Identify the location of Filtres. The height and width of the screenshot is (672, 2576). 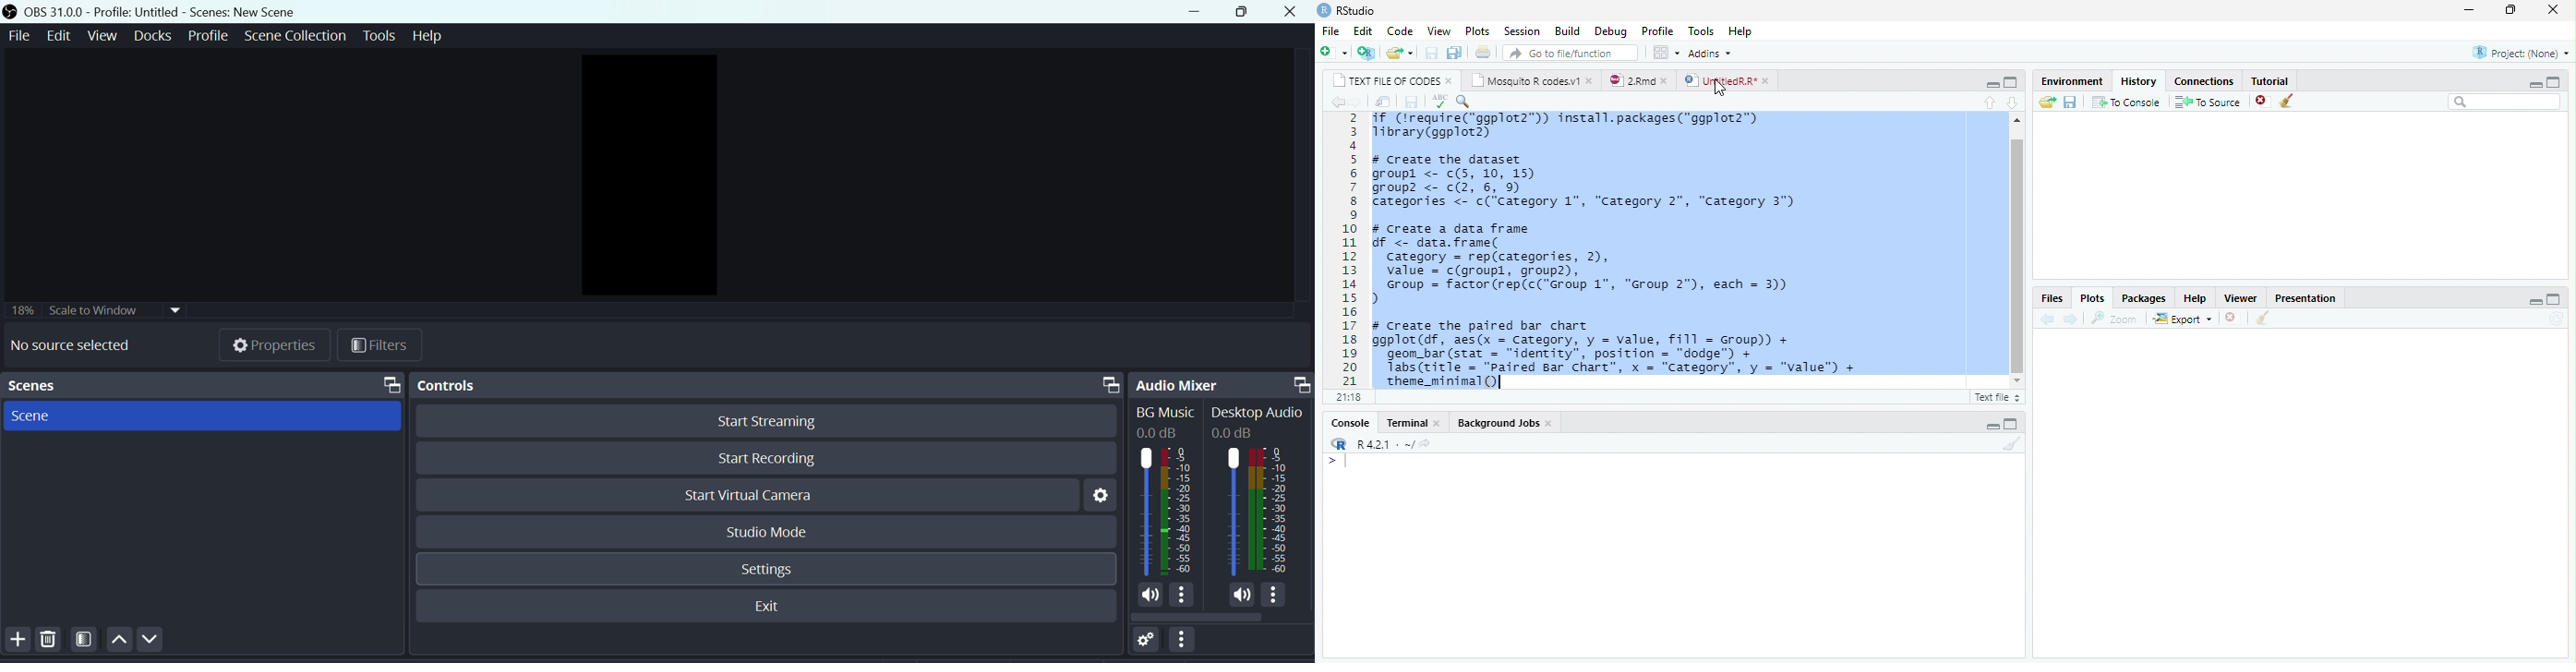
(383, 346).